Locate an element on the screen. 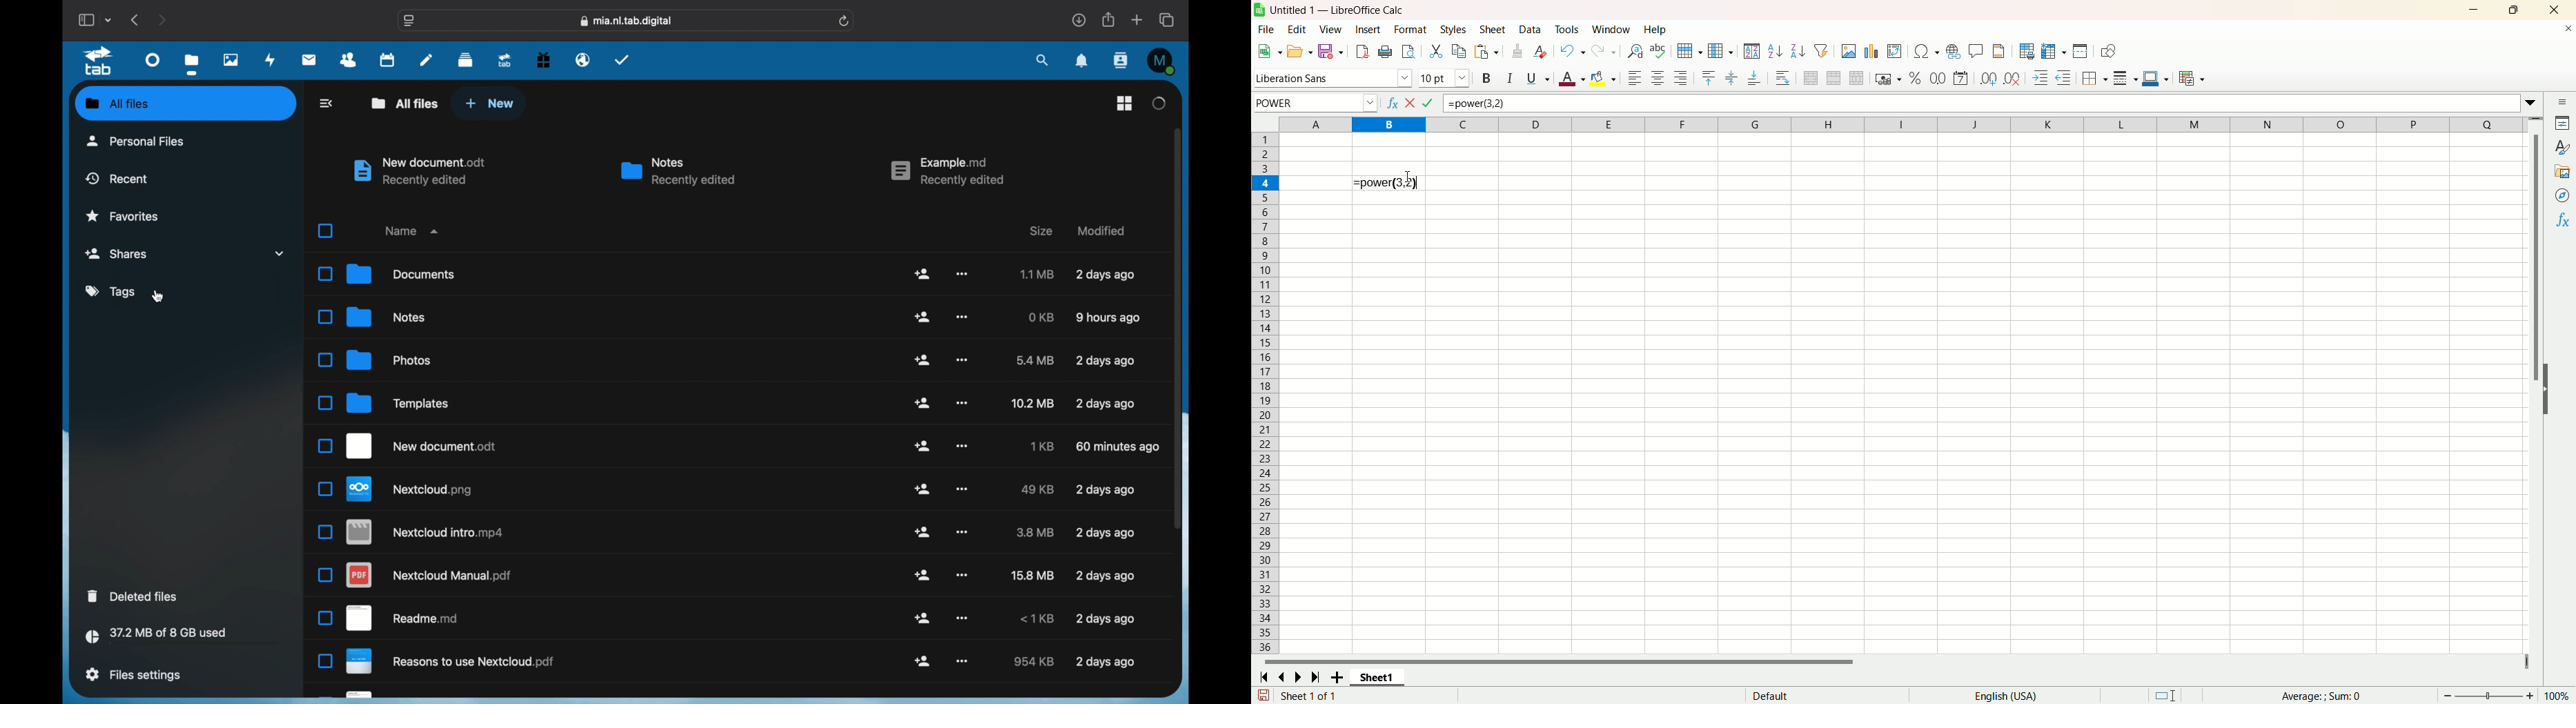 This screenshot has height=728, width=2576. example is located at coordinates (946, 172).